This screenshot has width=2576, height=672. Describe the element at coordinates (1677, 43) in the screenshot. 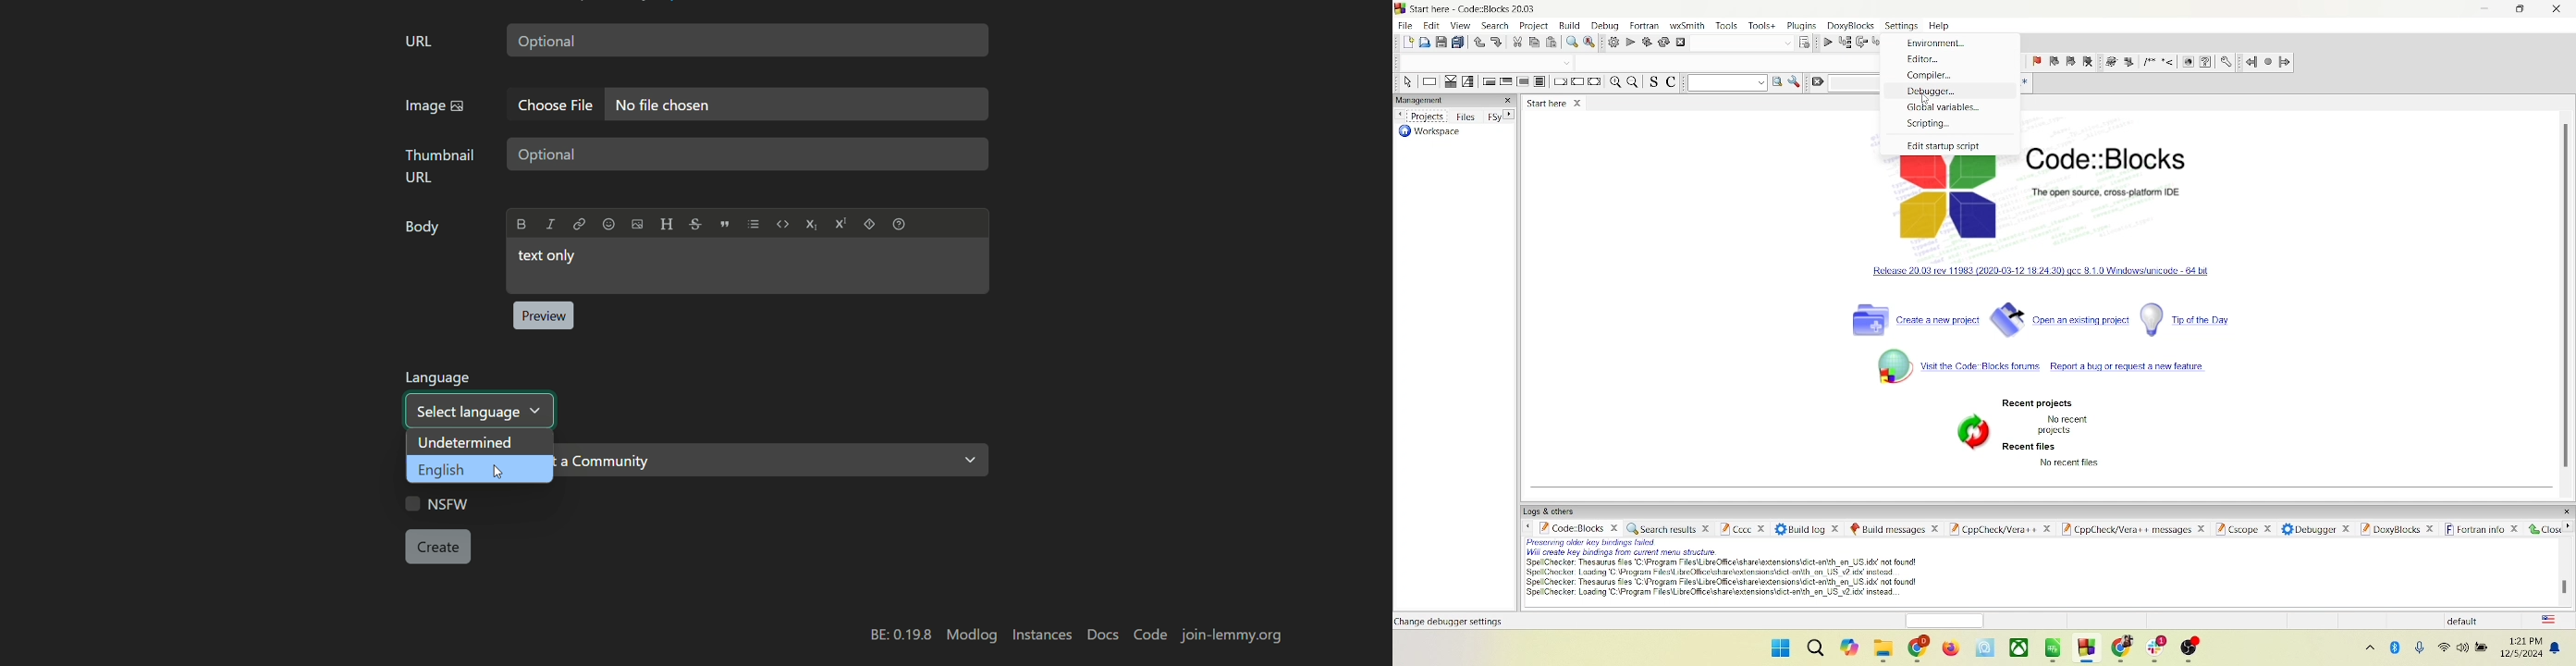

I see `abort` at that location.